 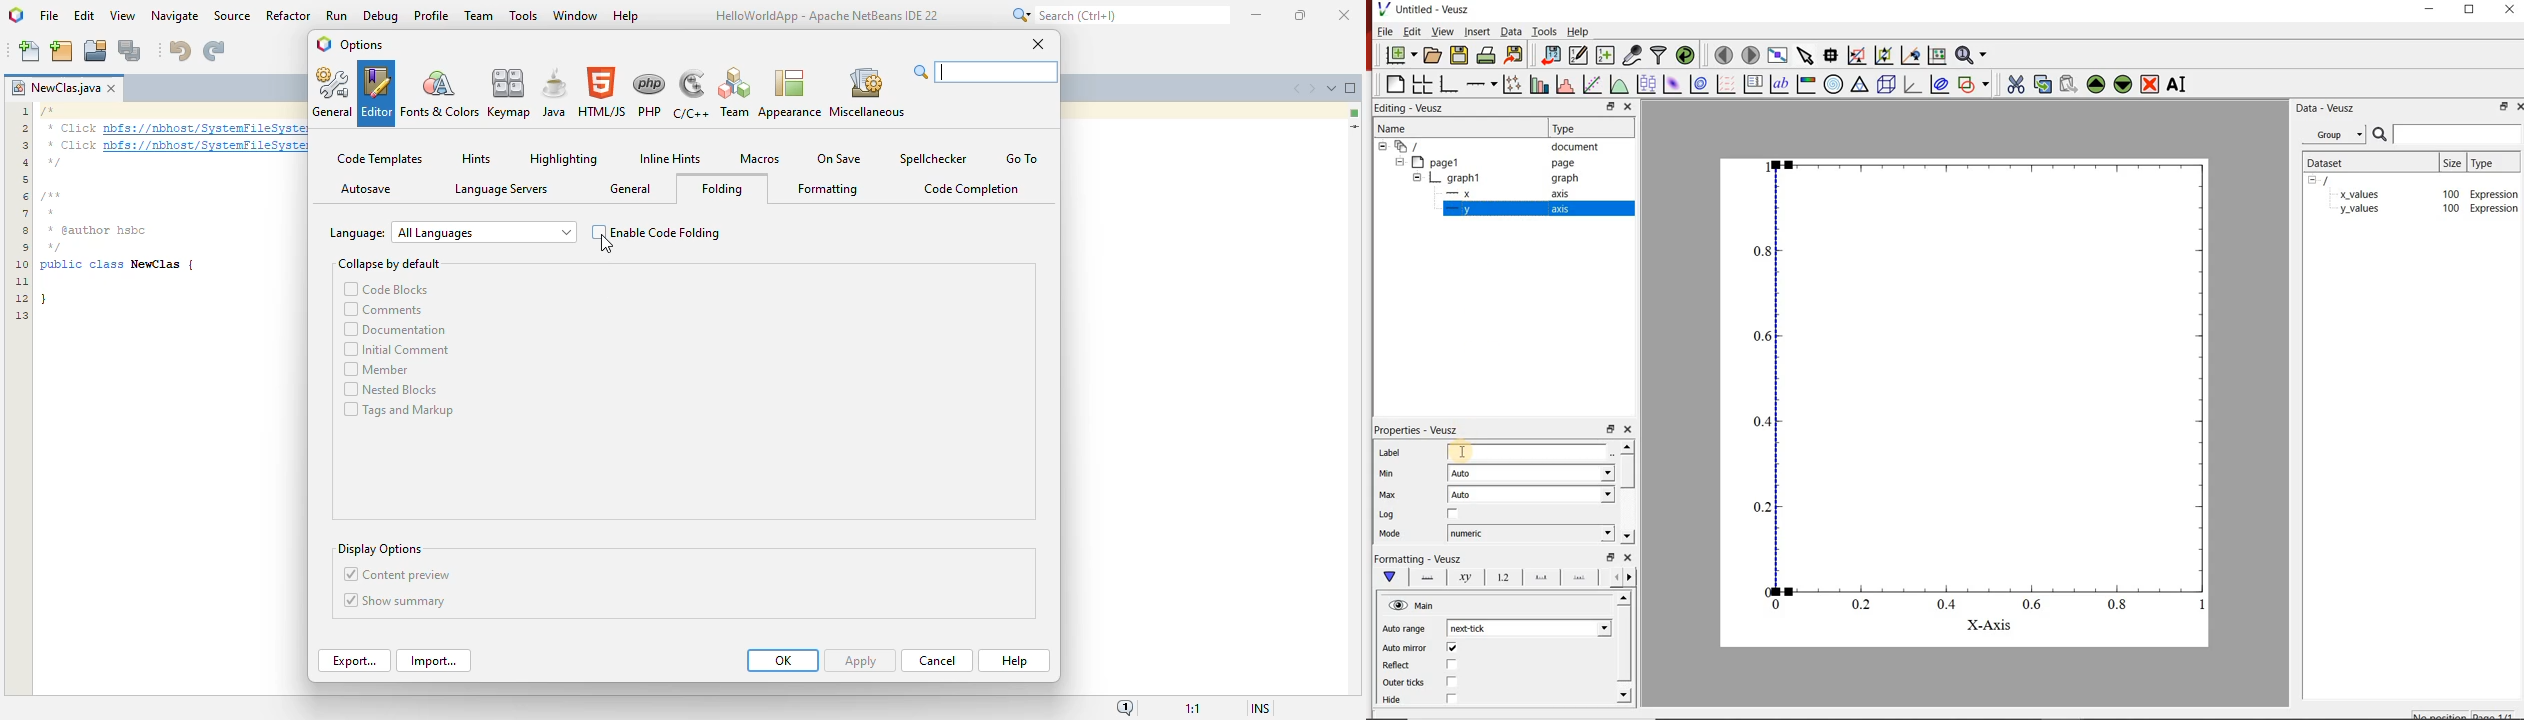 What do you see at coordinates (1355, 113) in the screenshot?
I see `no errors` at bounding box center [1355, 113].